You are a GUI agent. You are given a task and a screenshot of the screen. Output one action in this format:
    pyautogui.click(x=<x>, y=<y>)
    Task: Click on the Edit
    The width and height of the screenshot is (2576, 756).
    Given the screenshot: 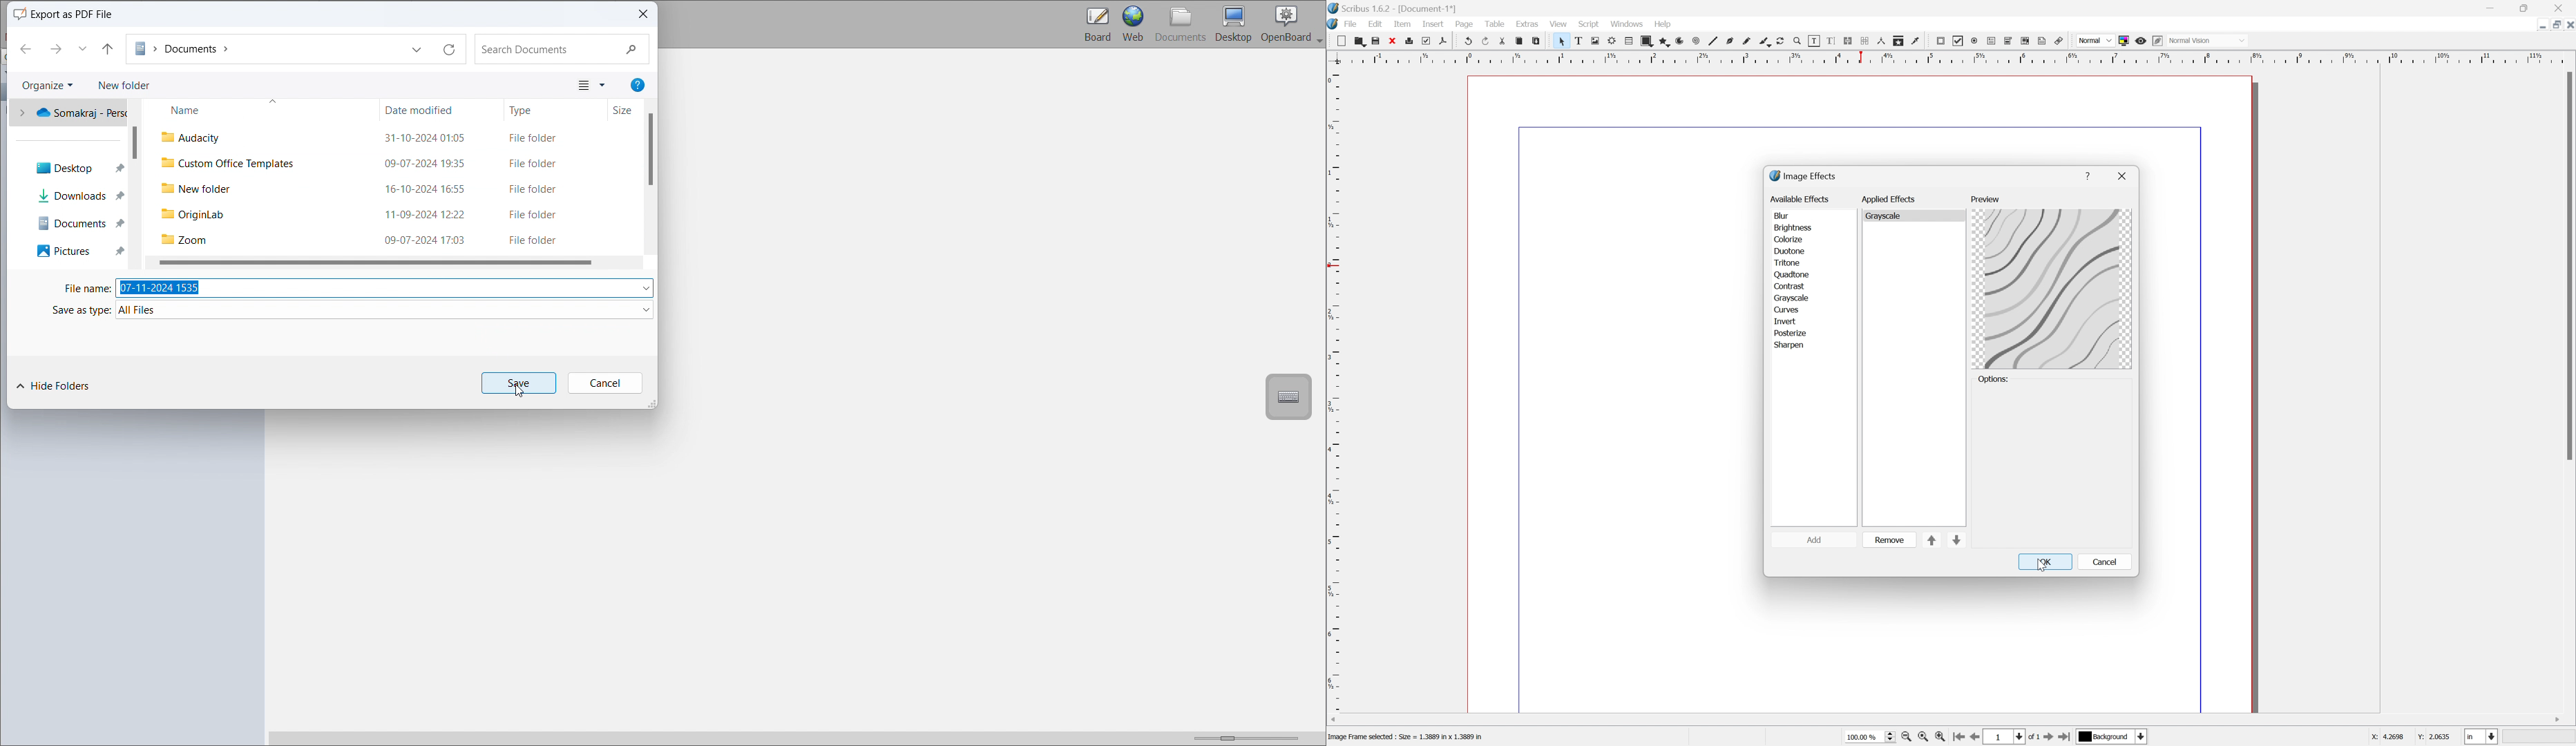 What is the action you would take?
    pyautogui.click(x=1376, y=24)
    